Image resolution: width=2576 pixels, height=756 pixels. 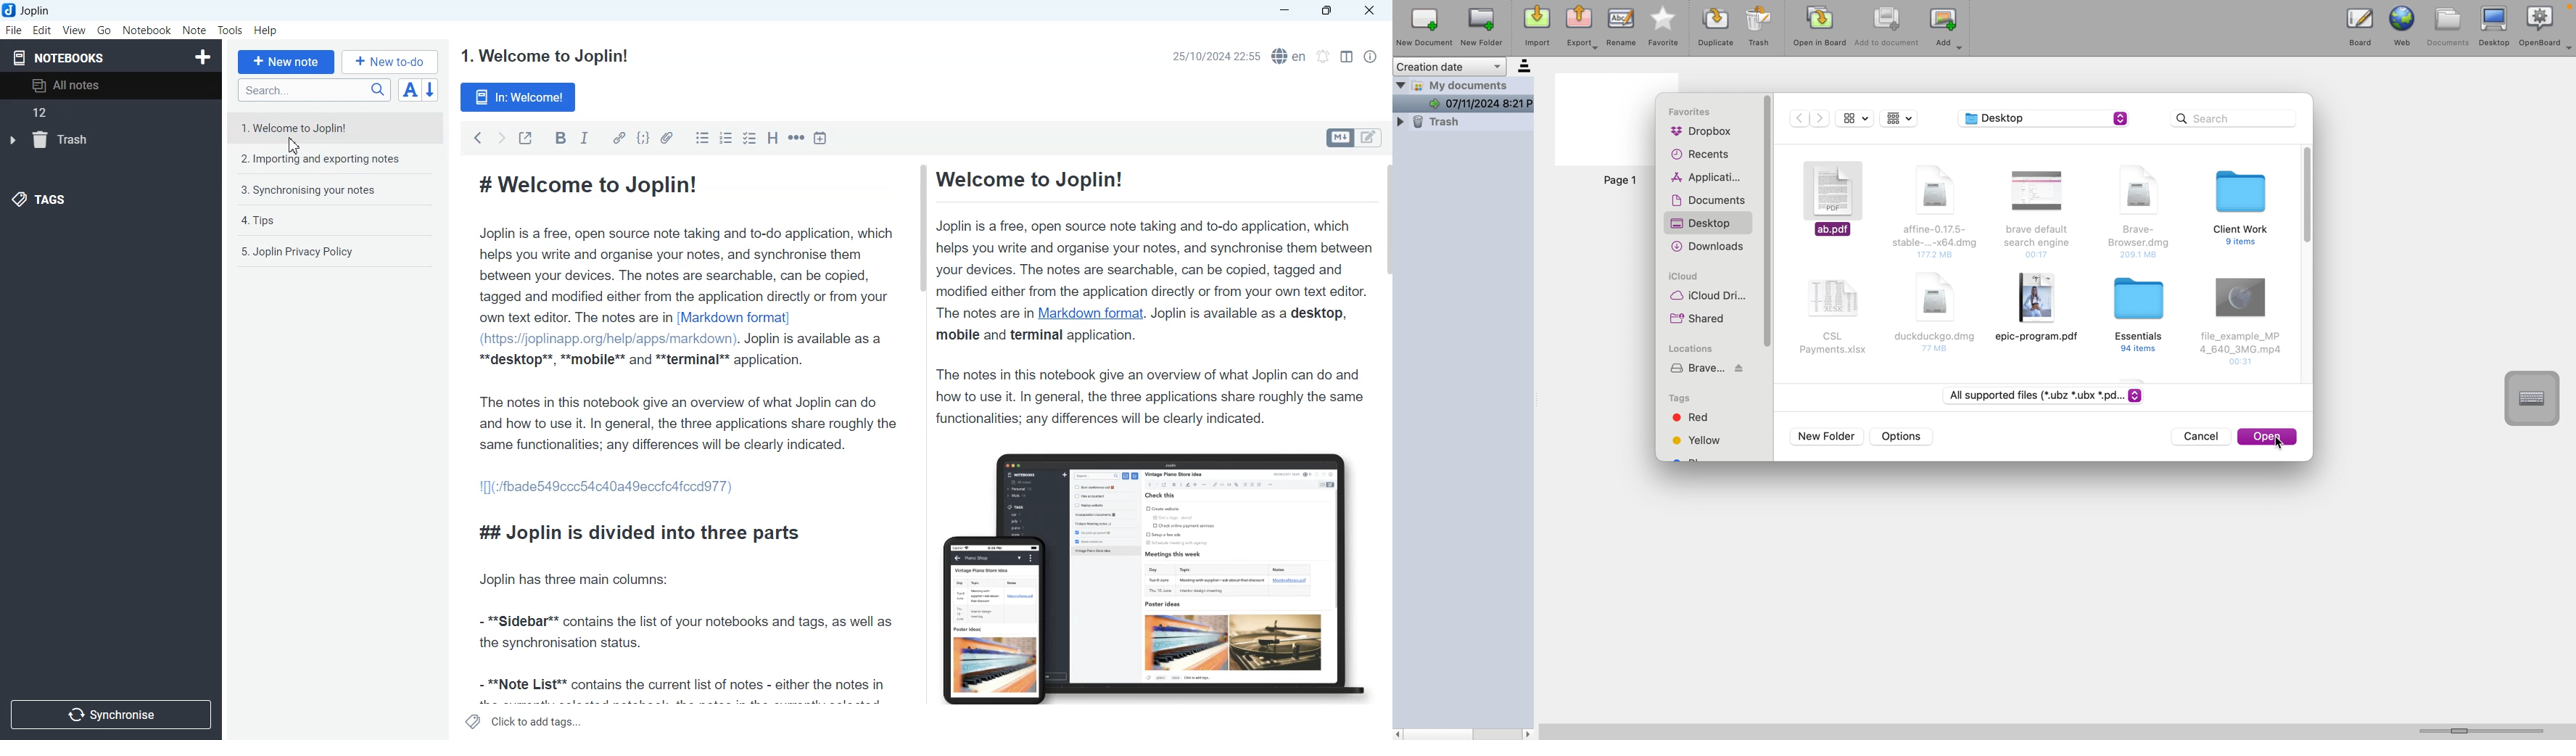 What do you see at coordinates (1339, 138) in the screenshot?
I see `Toggle editors` at bounding box center [1339, 138].